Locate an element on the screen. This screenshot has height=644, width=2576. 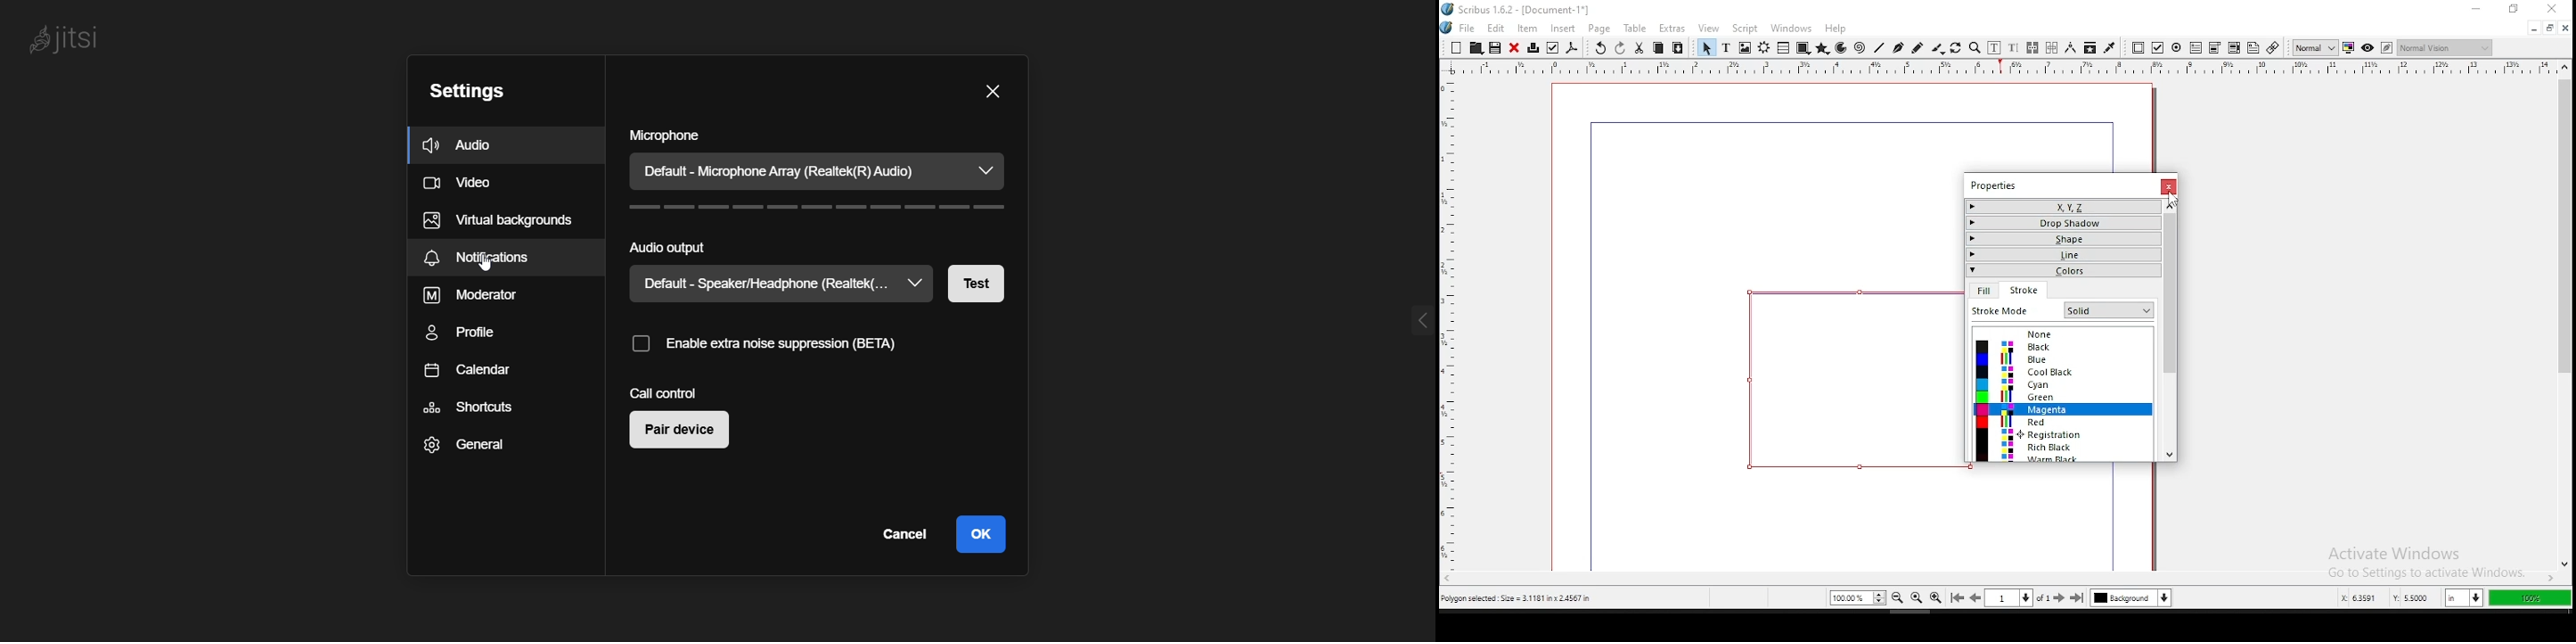
redo is located at coordinates (1620, 48).